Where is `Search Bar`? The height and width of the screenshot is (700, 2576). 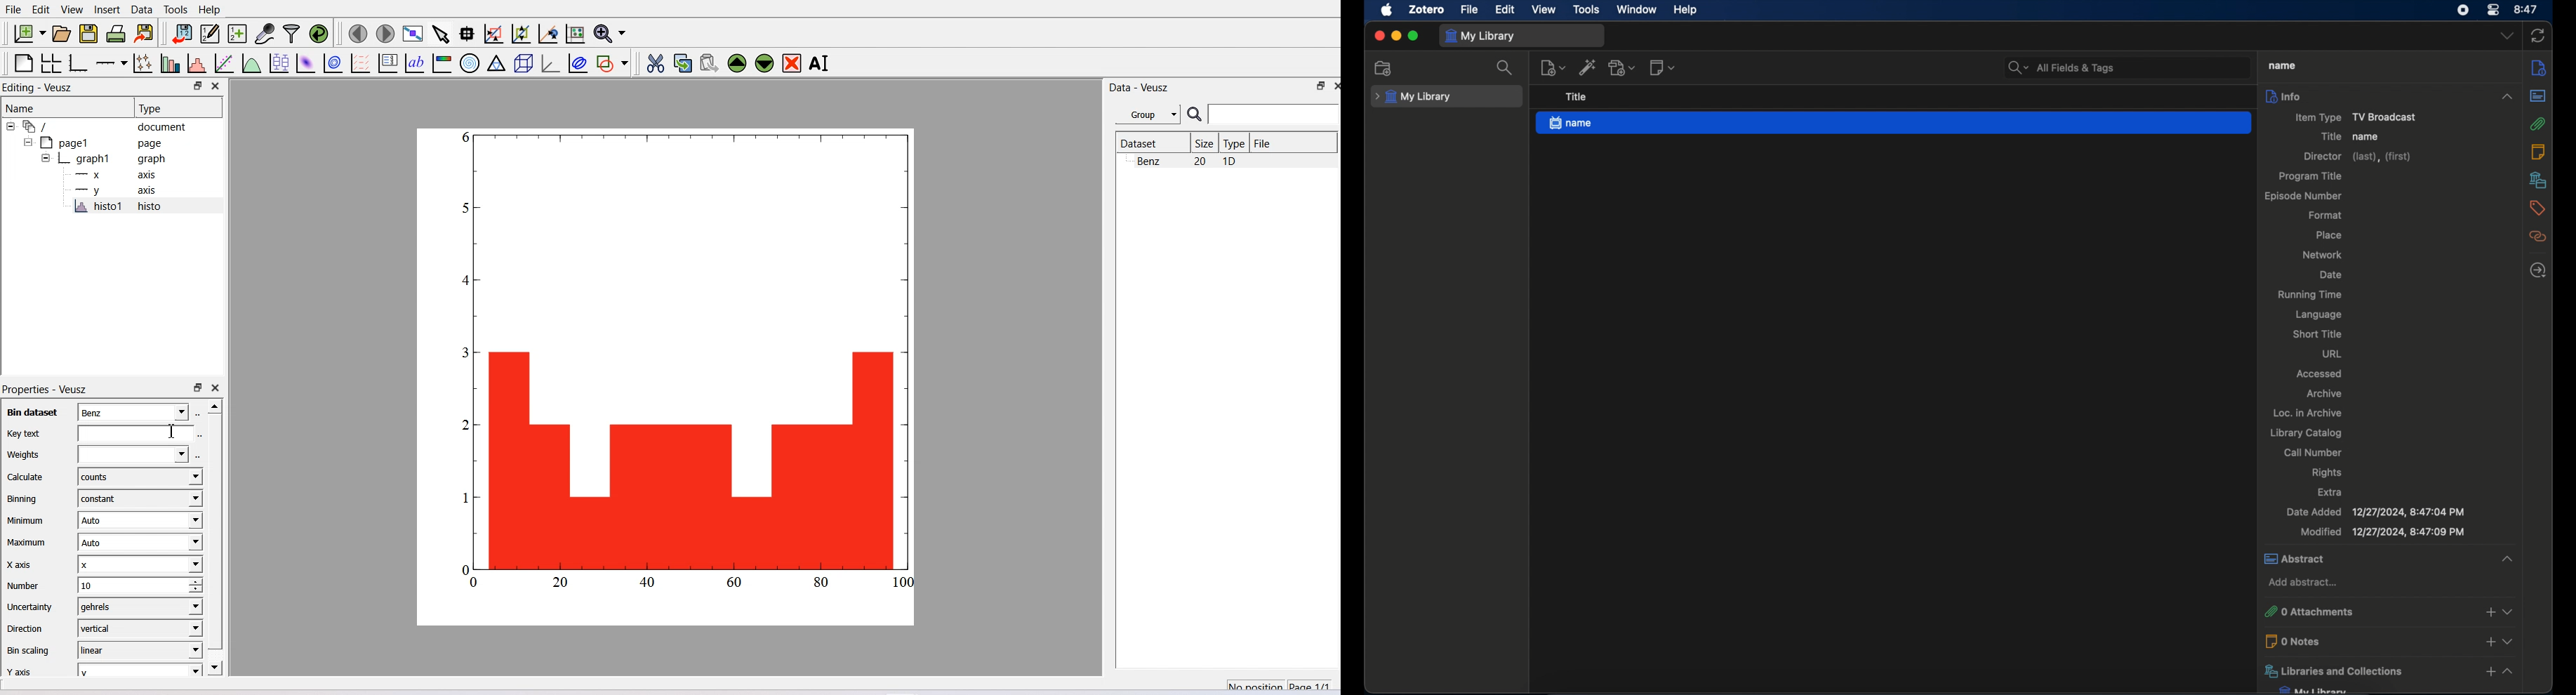
Search Bar is located at coordinates (1263, 114).